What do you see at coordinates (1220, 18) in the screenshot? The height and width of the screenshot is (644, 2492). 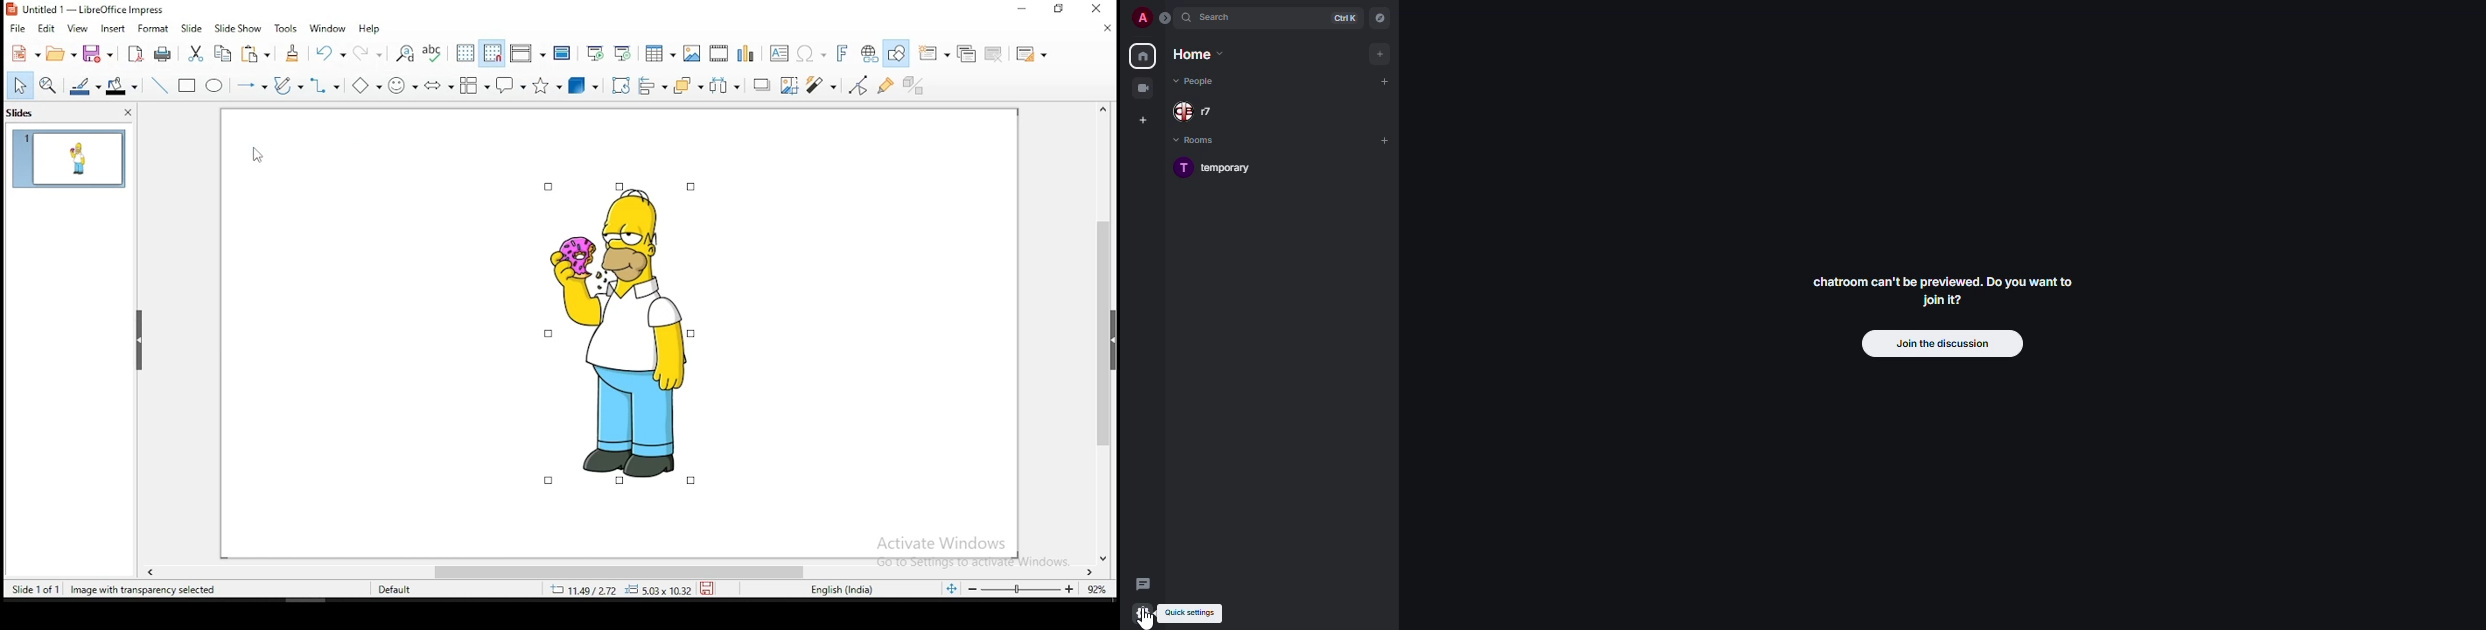 I see `search` at bounding box center [1220, 18].